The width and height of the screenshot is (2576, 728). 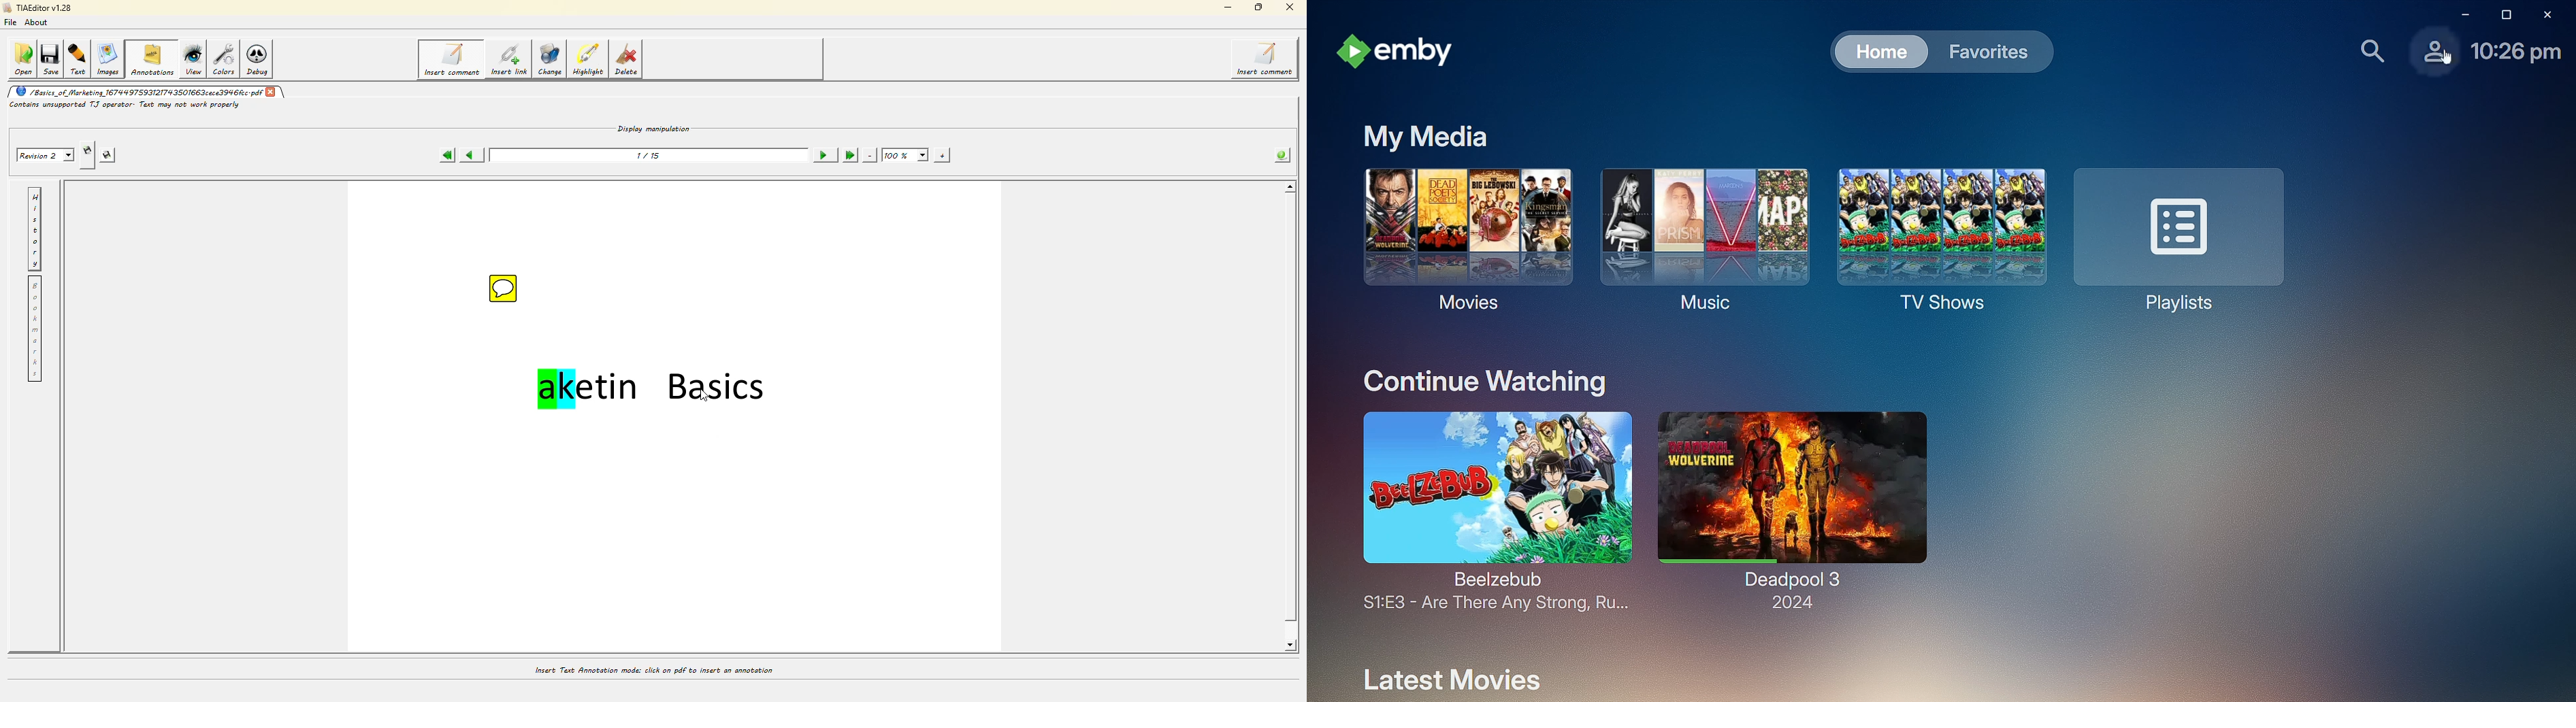 What do you see at coordinates (1697, 237) in the screenshot?
I see `Music` at bounding box center [1697, 237].